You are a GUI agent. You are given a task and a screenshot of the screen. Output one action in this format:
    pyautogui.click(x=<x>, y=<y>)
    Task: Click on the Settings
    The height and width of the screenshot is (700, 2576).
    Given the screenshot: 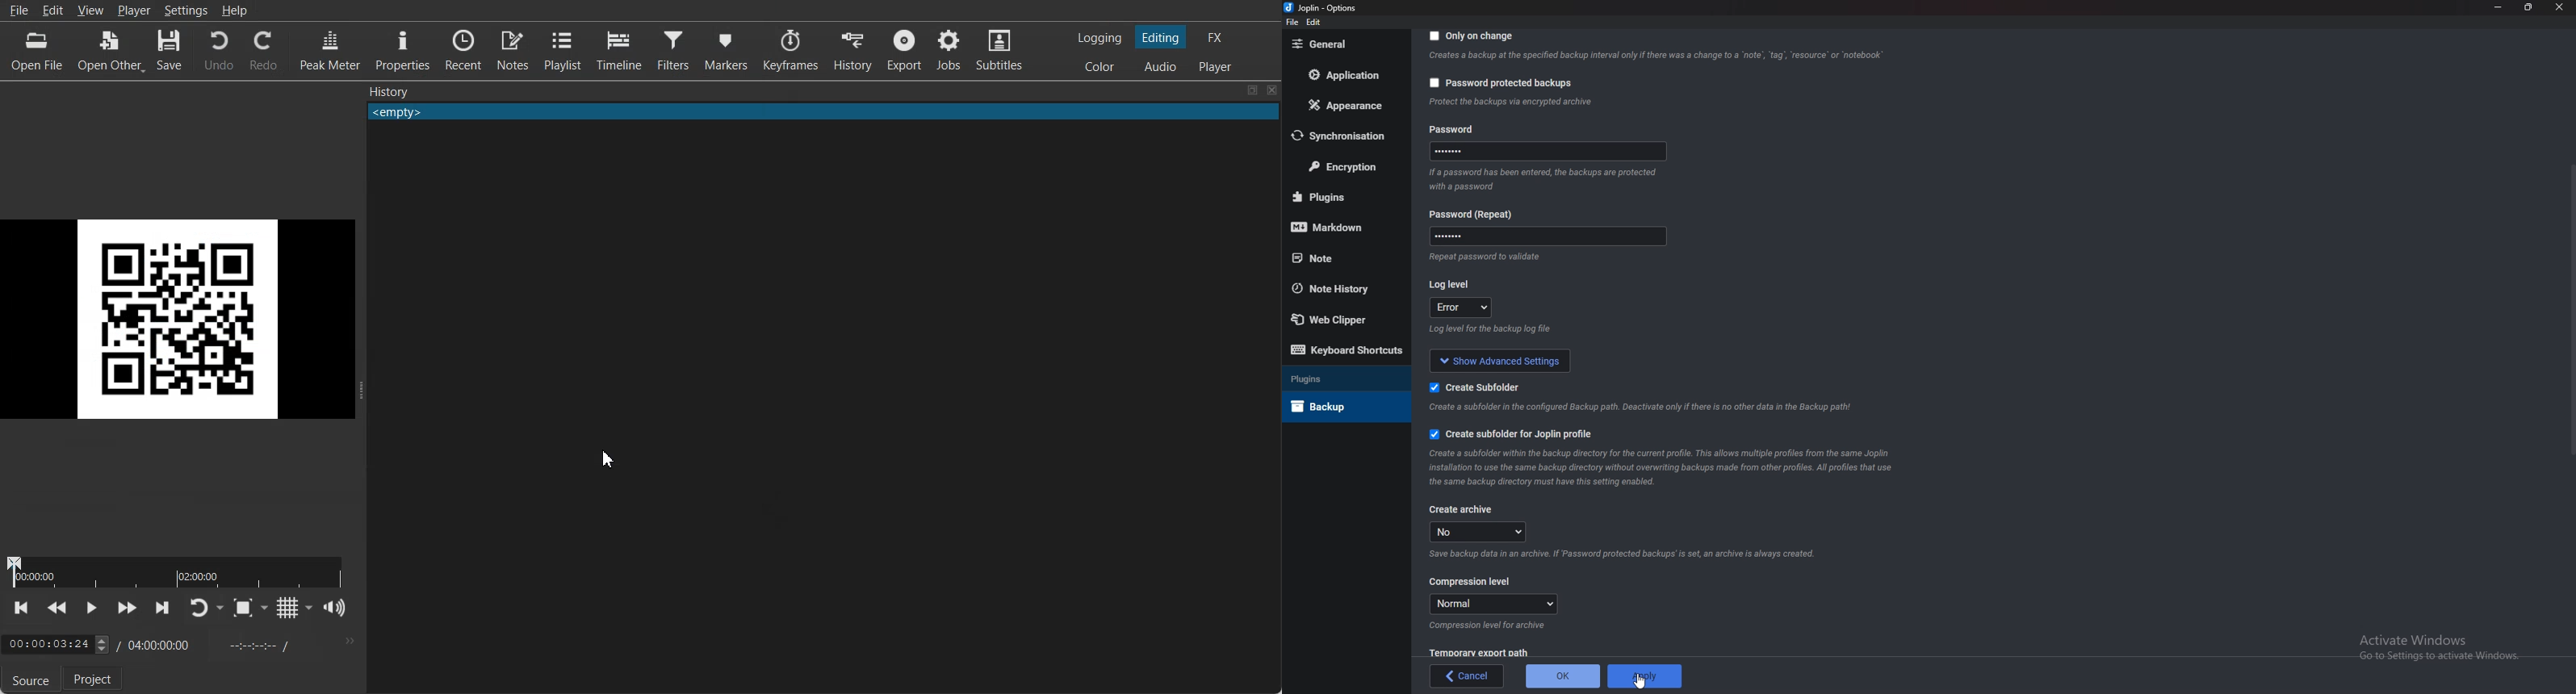 What is the action you would take?
    pyautogui.click(x=186, y=10)
    